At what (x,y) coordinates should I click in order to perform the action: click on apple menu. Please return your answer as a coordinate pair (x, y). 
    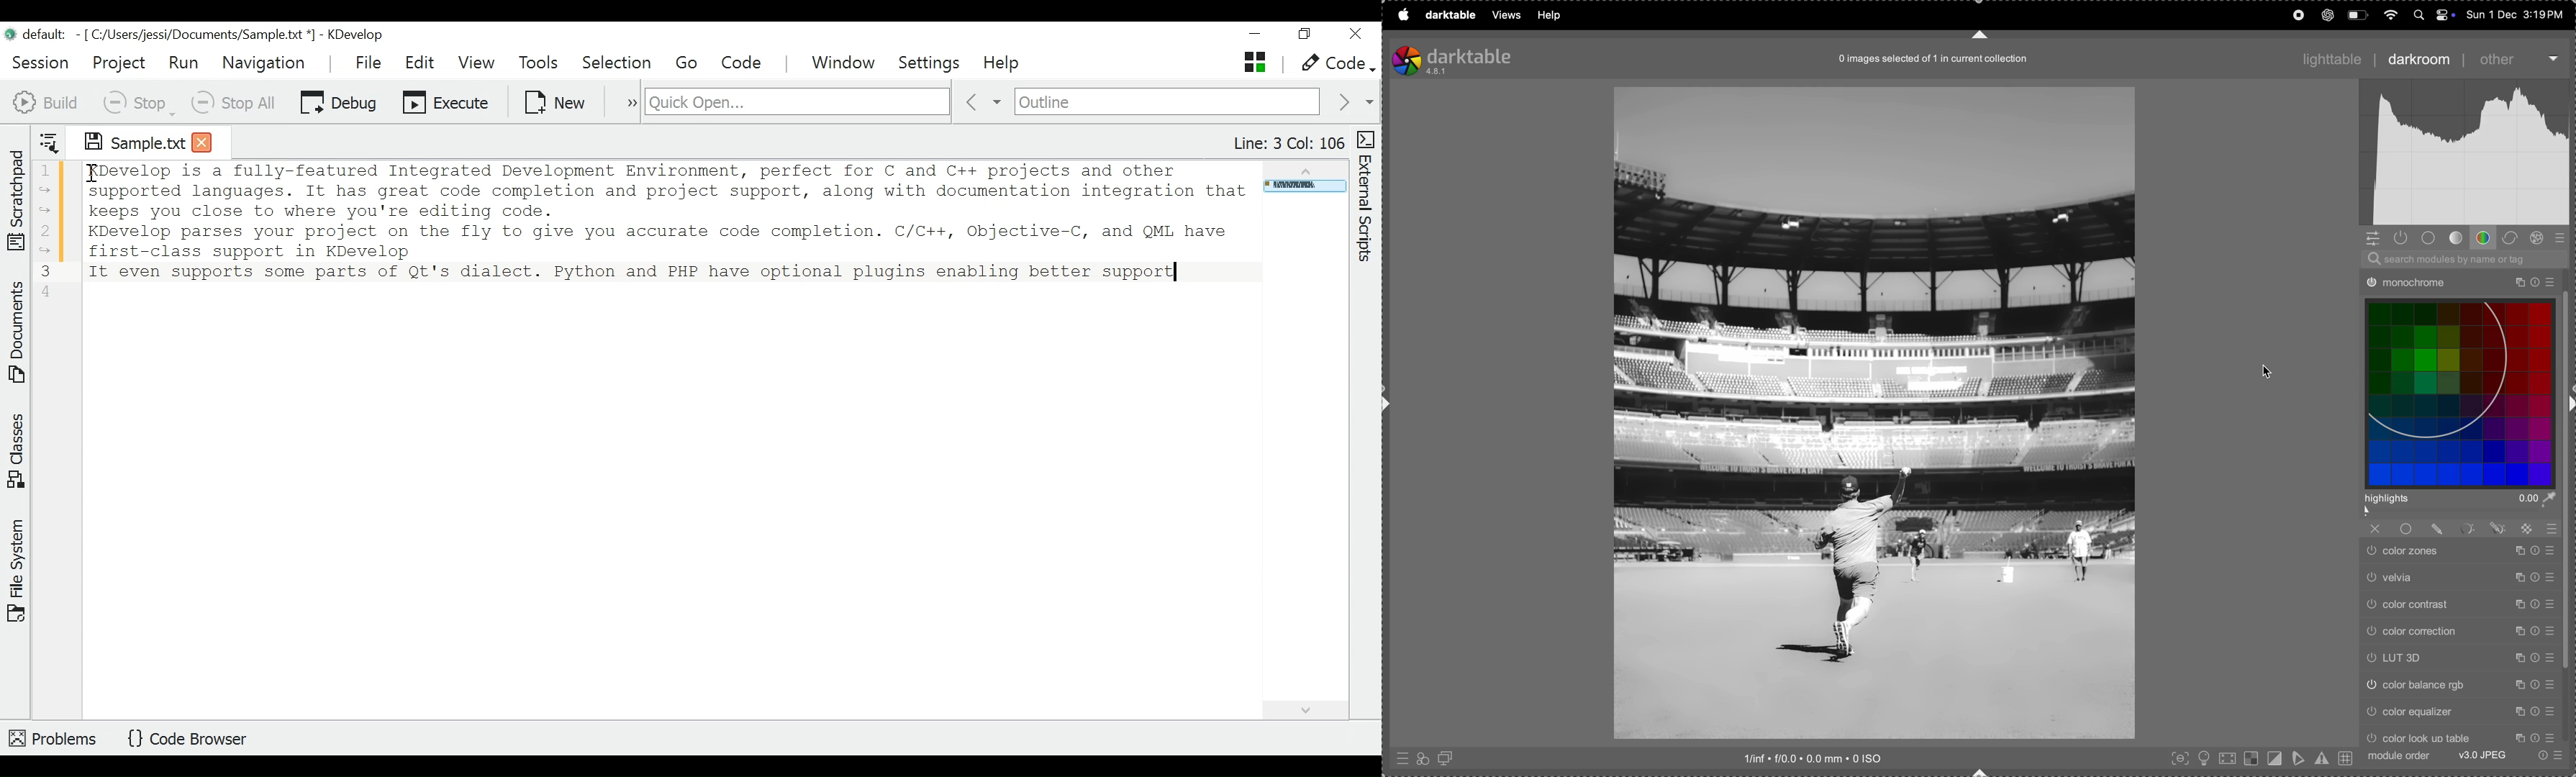
    Looking at the image, I should click on (1402, 15).